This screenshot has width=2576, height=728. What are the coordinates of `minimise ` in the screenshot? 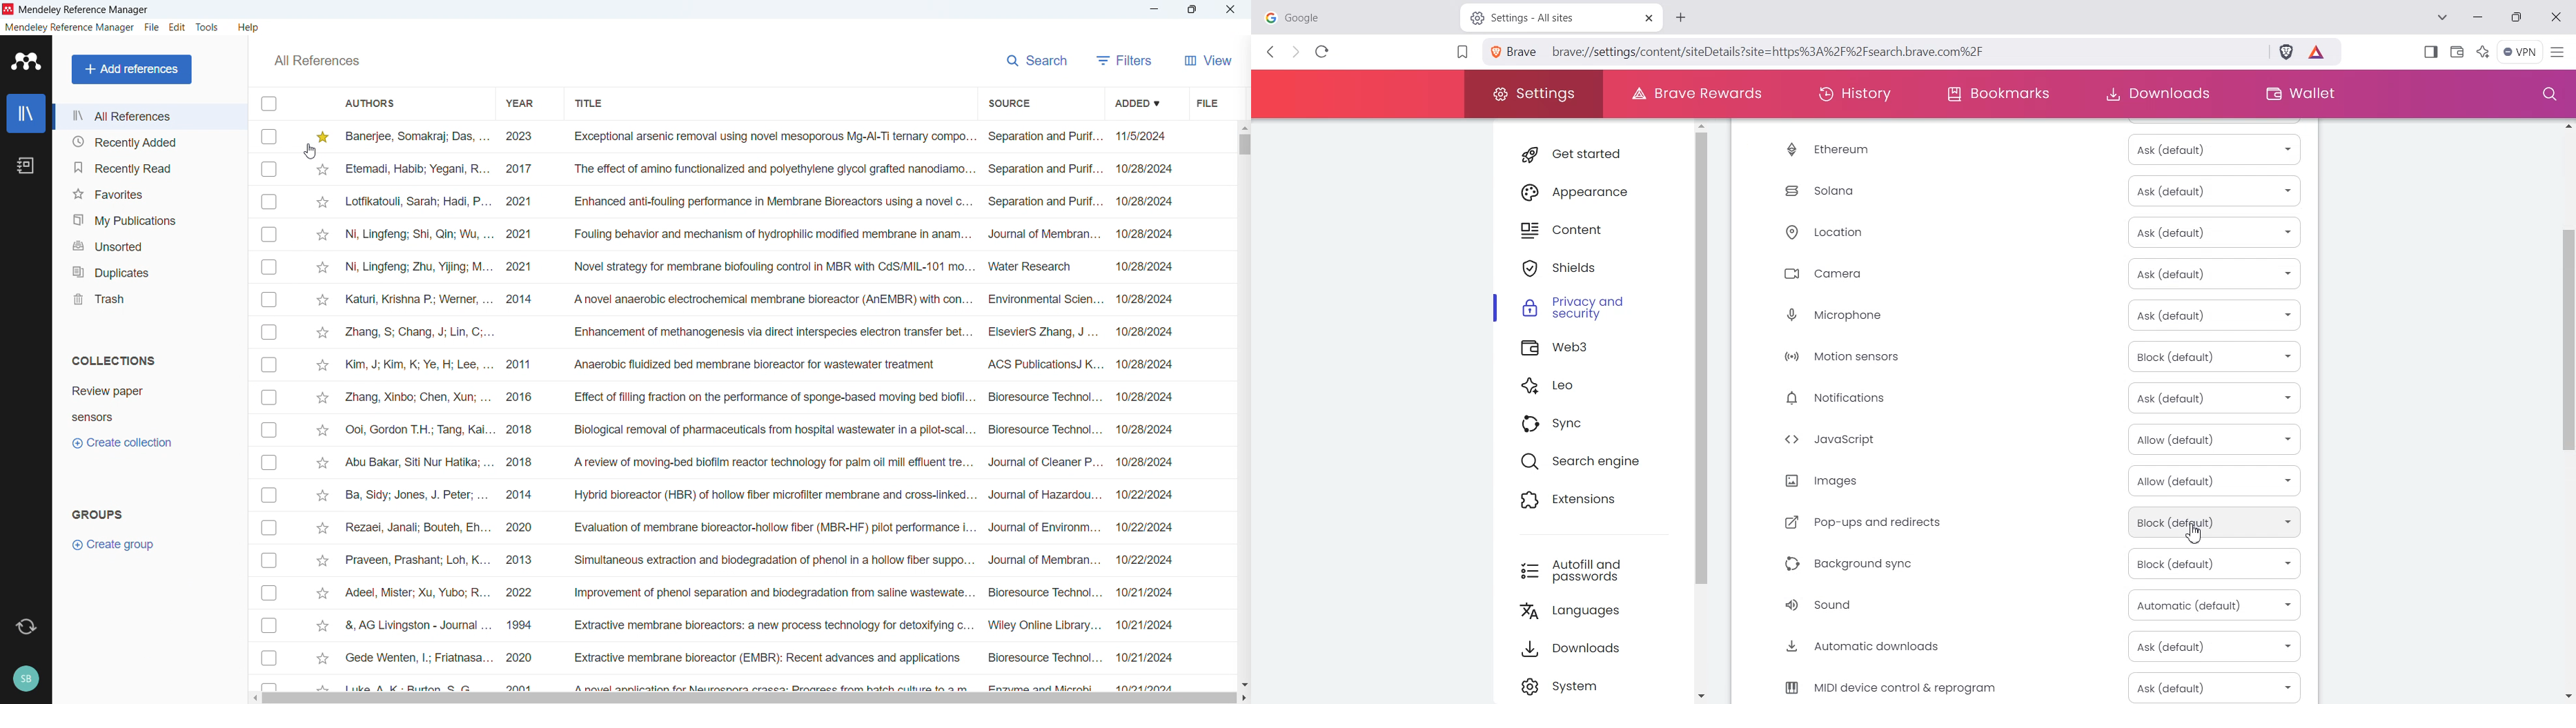 It's located at (1154, 10).